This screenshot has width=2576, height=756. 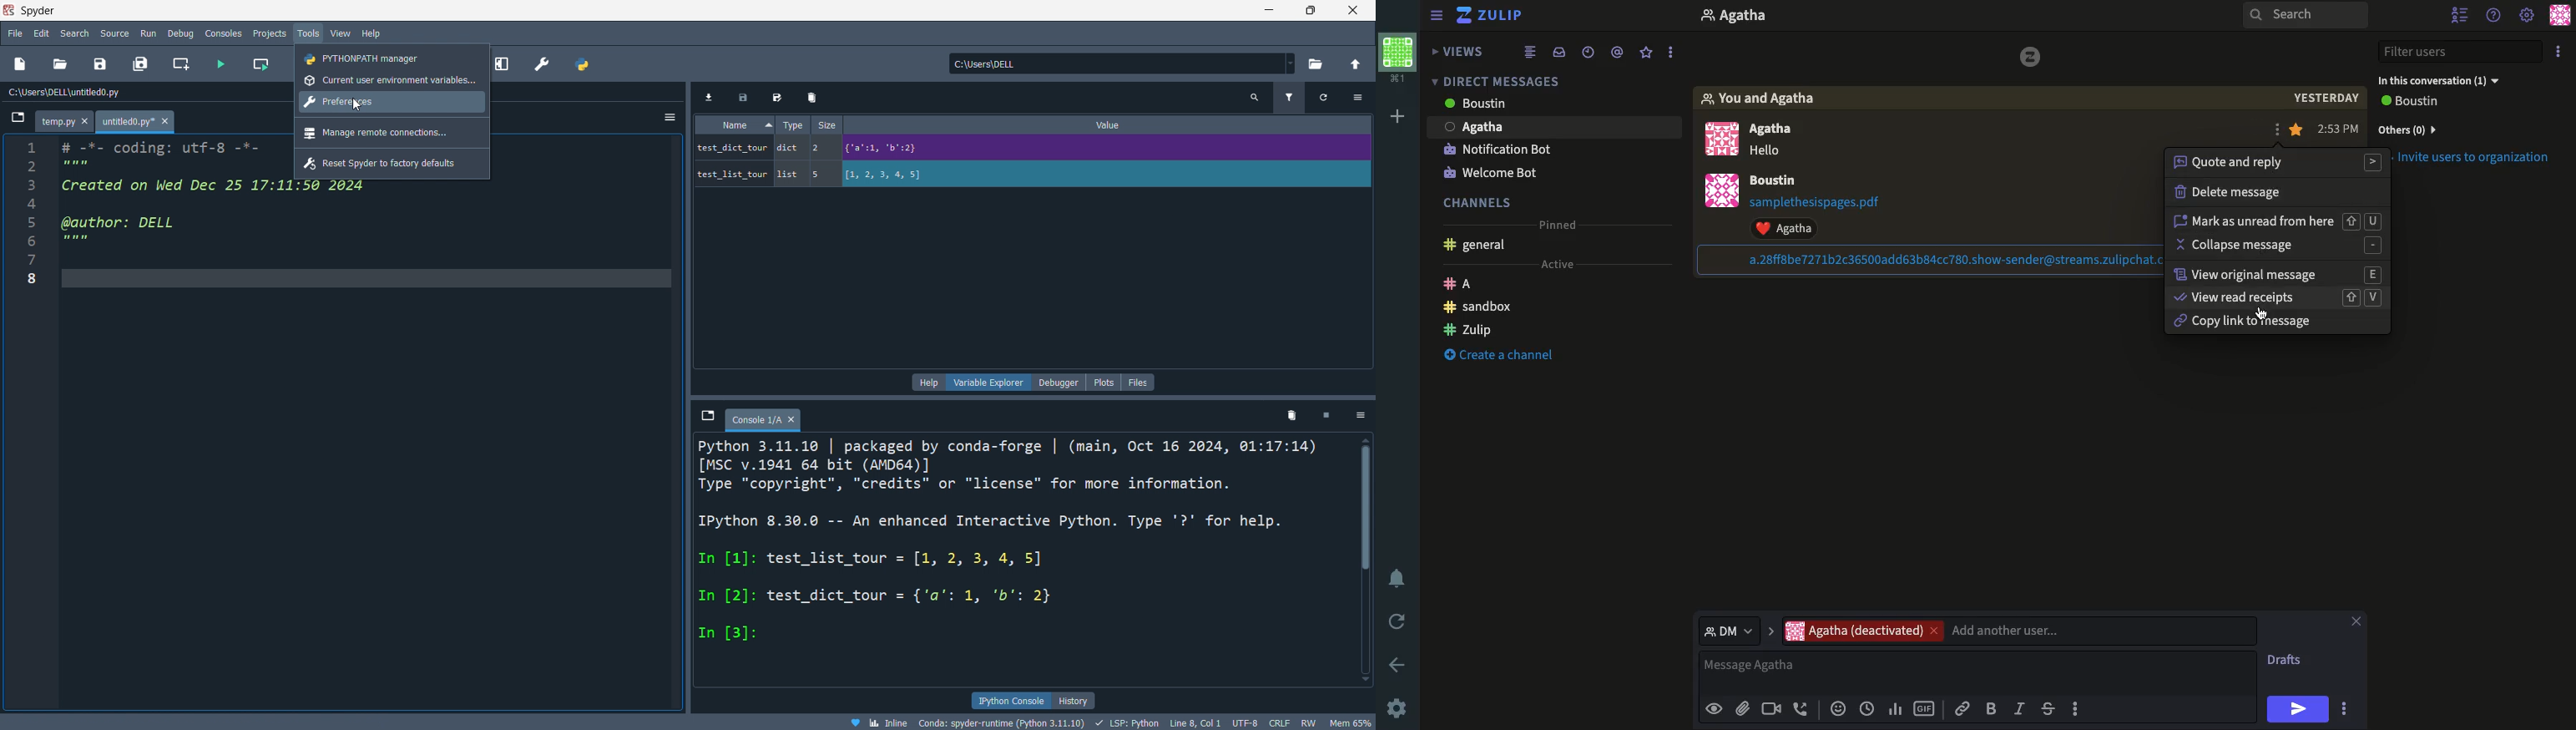 What do you see at coordinates (621, 9) in the screenshot?
I see `Spyder` at bounding box center [621, 9].